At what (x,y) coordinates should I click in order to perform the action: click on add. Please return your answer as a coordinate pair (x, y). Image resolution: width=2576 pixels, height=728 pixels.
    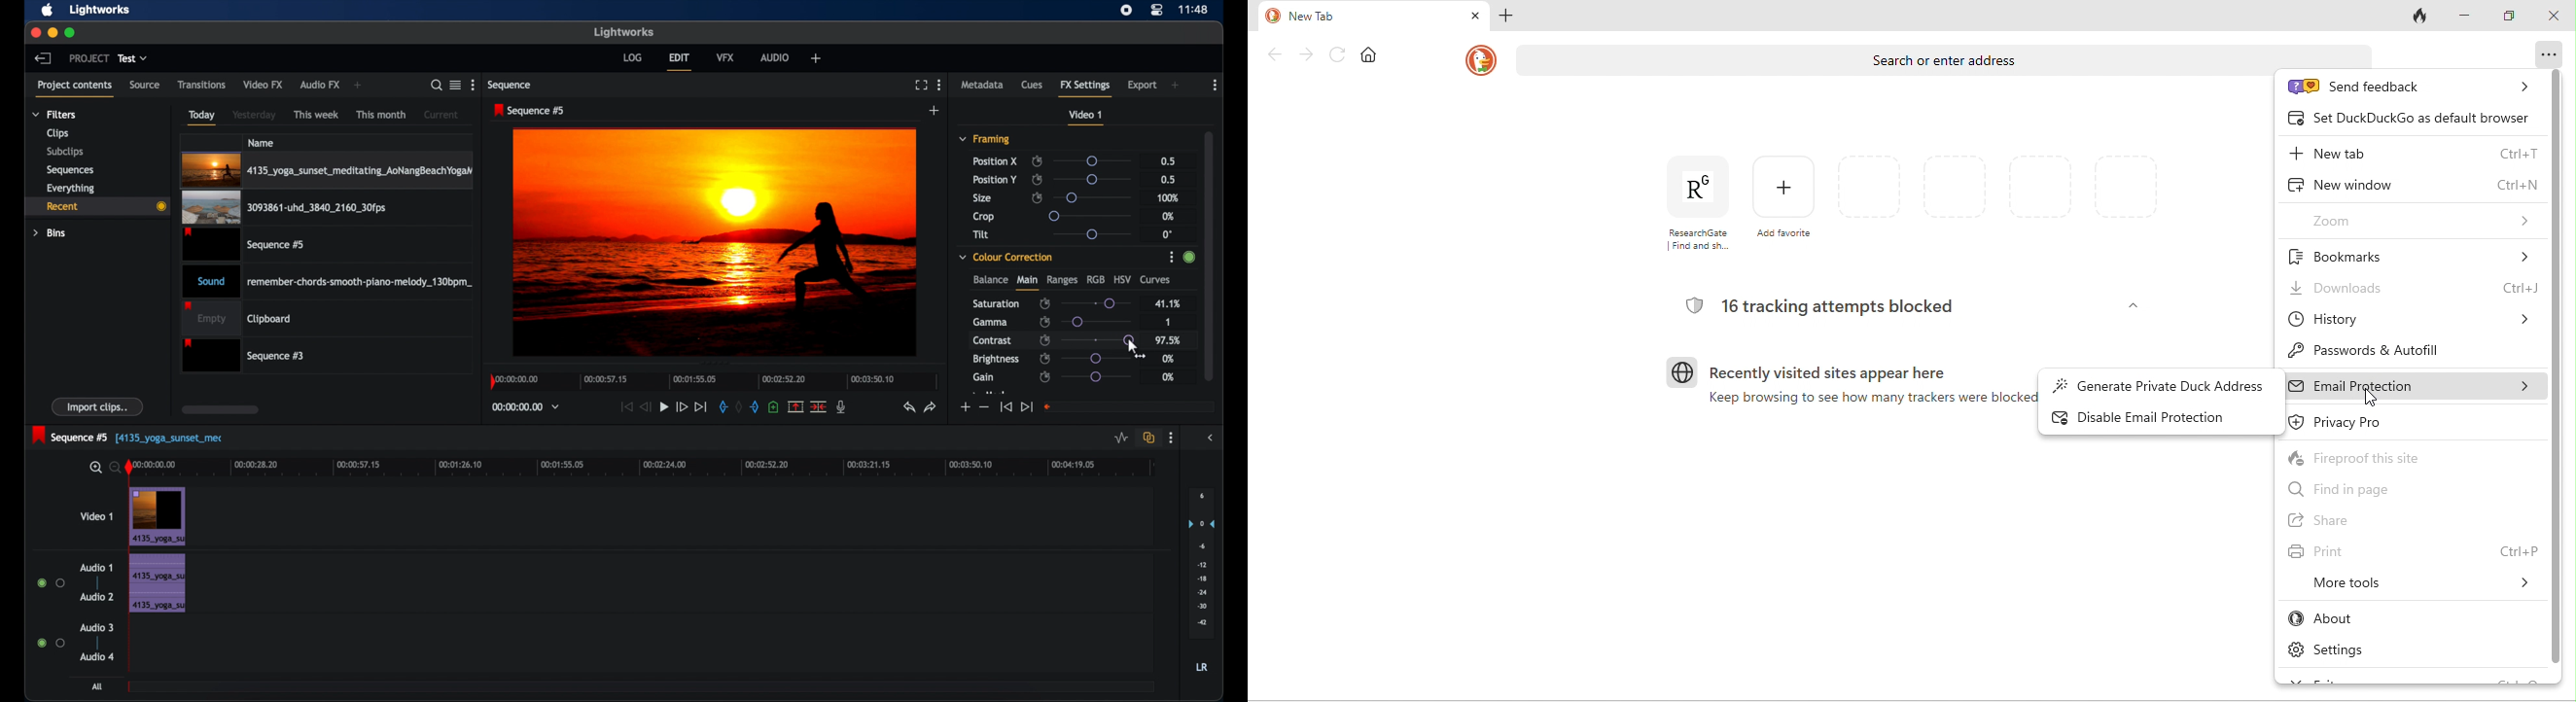
    Looking at the image, I should click on (935, 111).